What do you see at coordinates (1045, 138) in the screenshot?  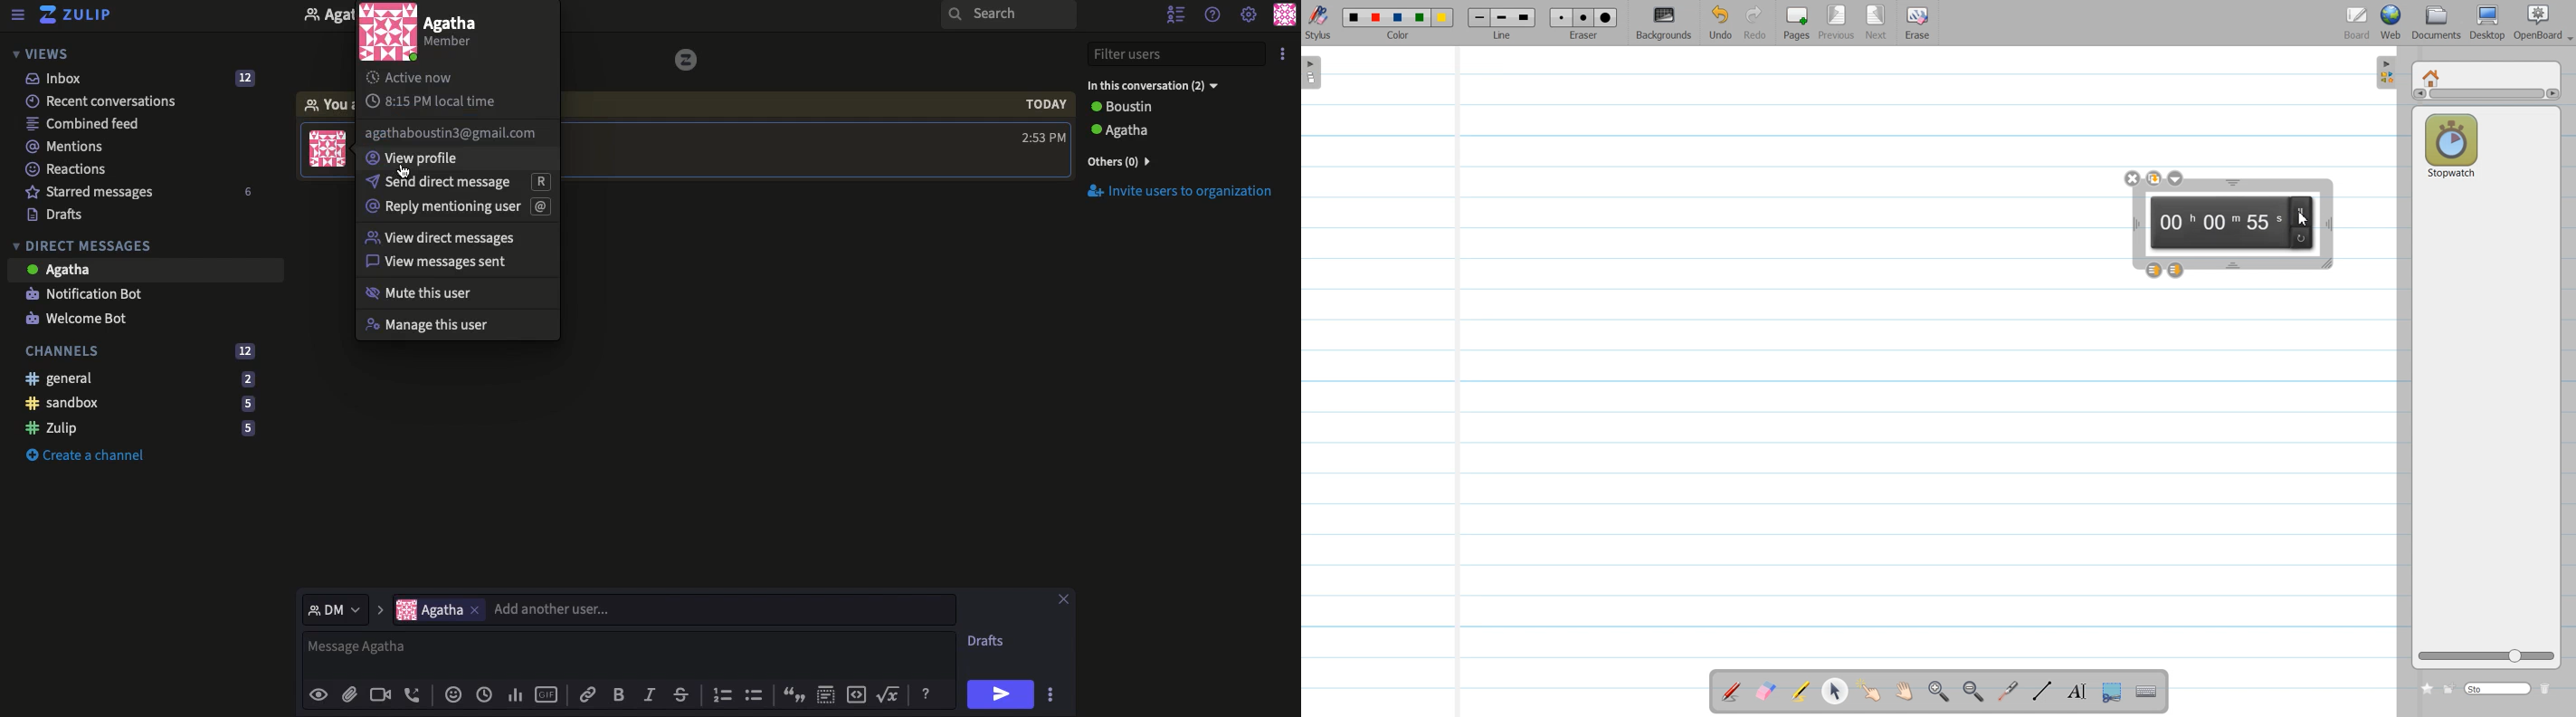 I see `Time` at bounding box center [1045, 138].